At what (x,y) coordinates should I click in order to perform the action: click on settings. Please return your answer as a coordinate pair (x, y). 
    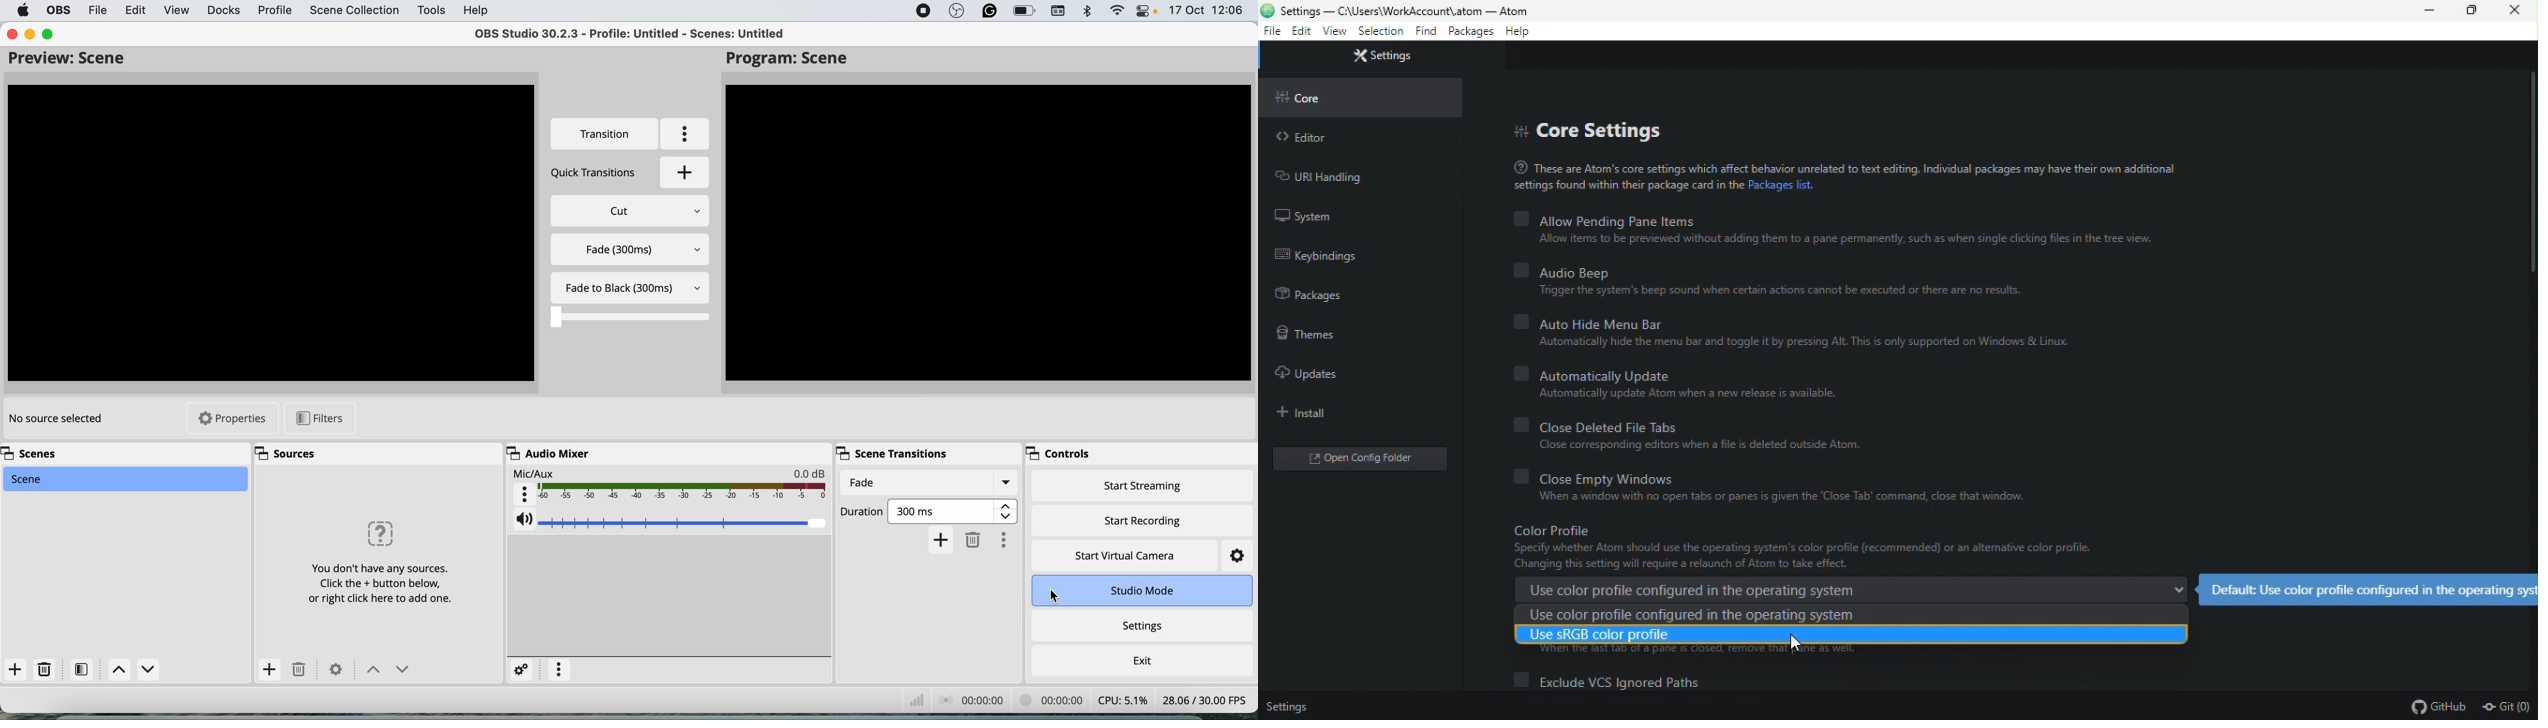
    Looking at the image, I should click on (1237, 556).